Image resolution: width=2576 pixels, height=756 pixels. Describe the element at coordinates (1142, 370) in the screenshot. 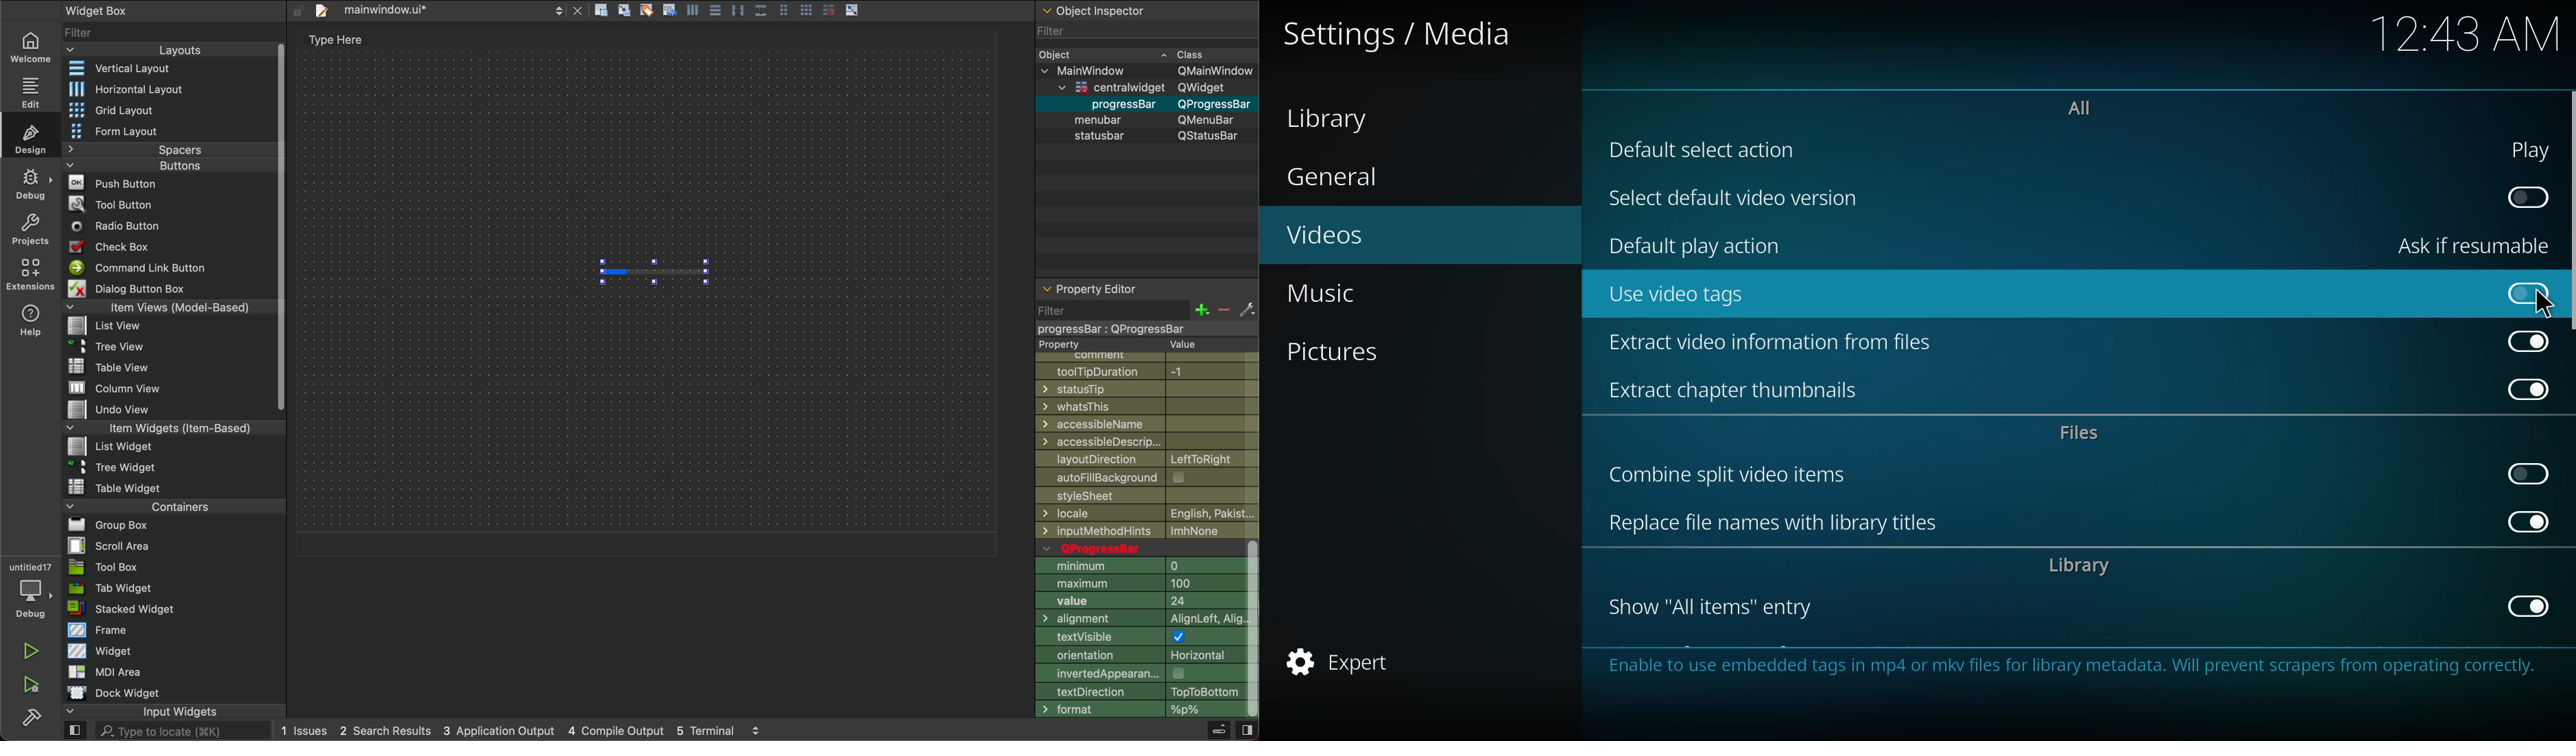

I see `tooltip duration` at that location.